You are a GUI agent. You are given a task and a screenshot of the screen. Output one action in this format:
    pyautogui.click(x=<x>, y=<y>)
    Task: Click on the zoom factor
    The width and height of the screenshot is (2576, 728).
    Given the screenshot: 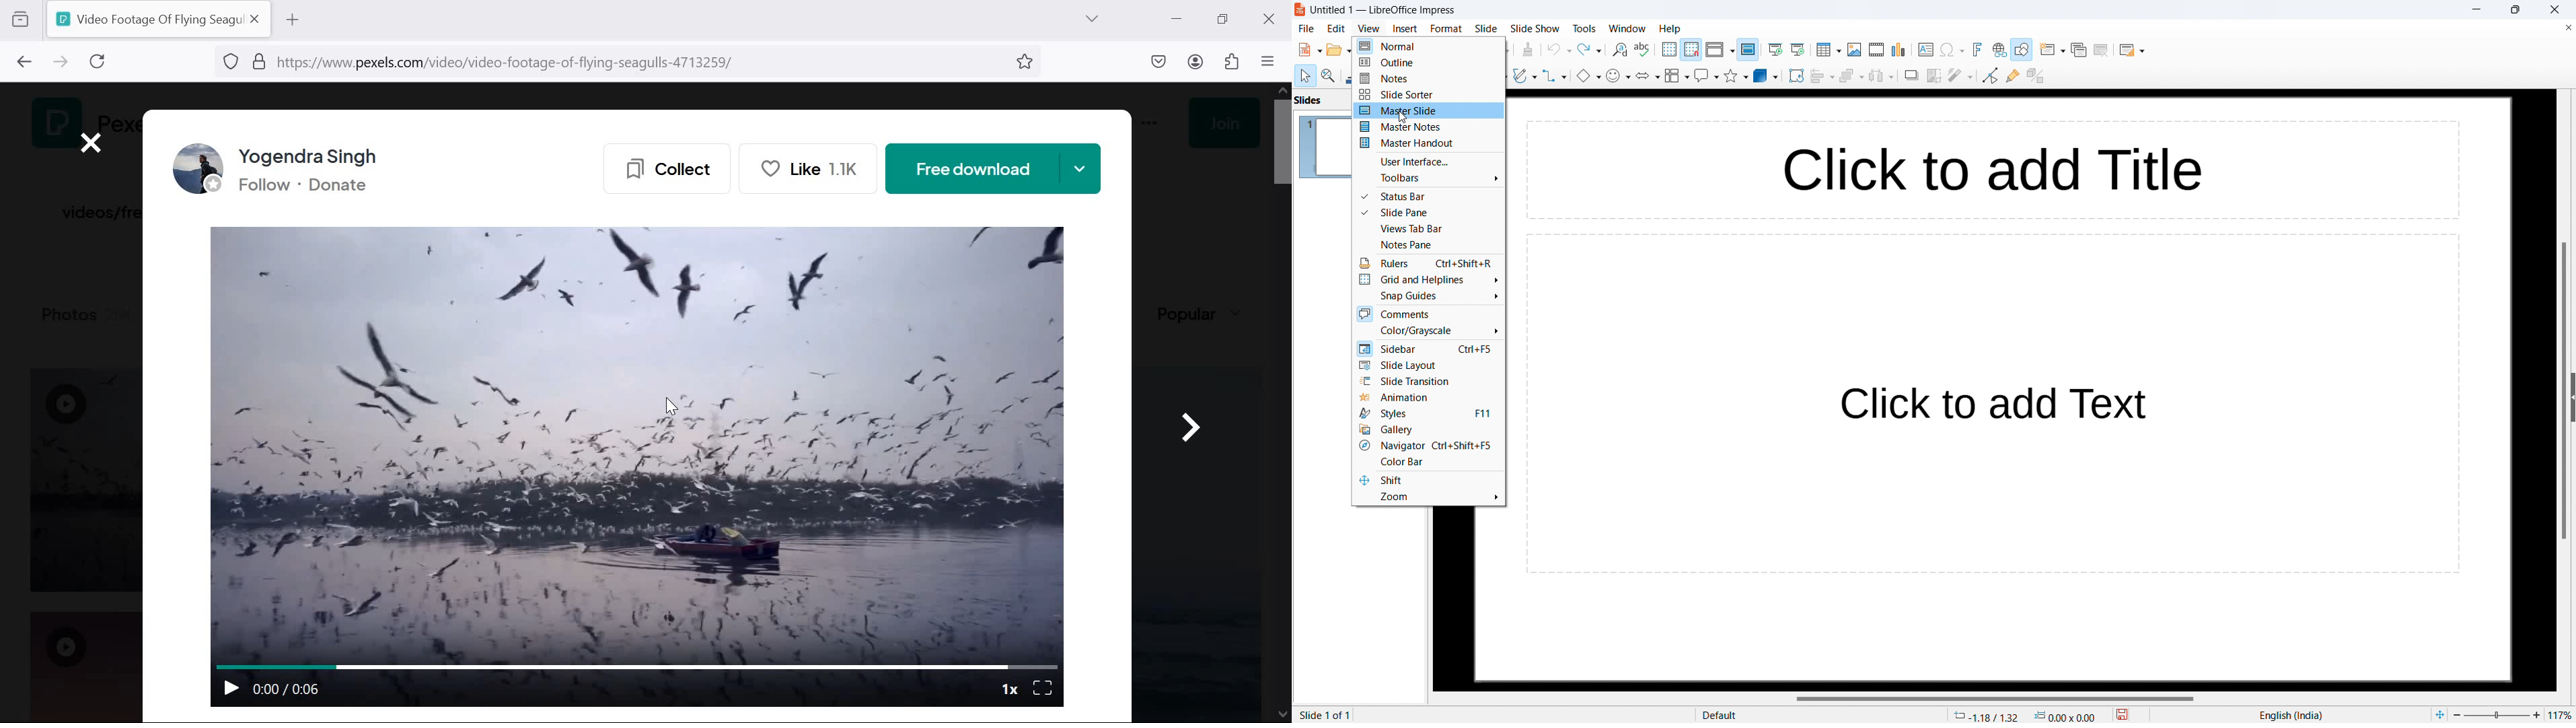 What is the action you would take?
    pyautogui.click(x=2563, y=713)
    